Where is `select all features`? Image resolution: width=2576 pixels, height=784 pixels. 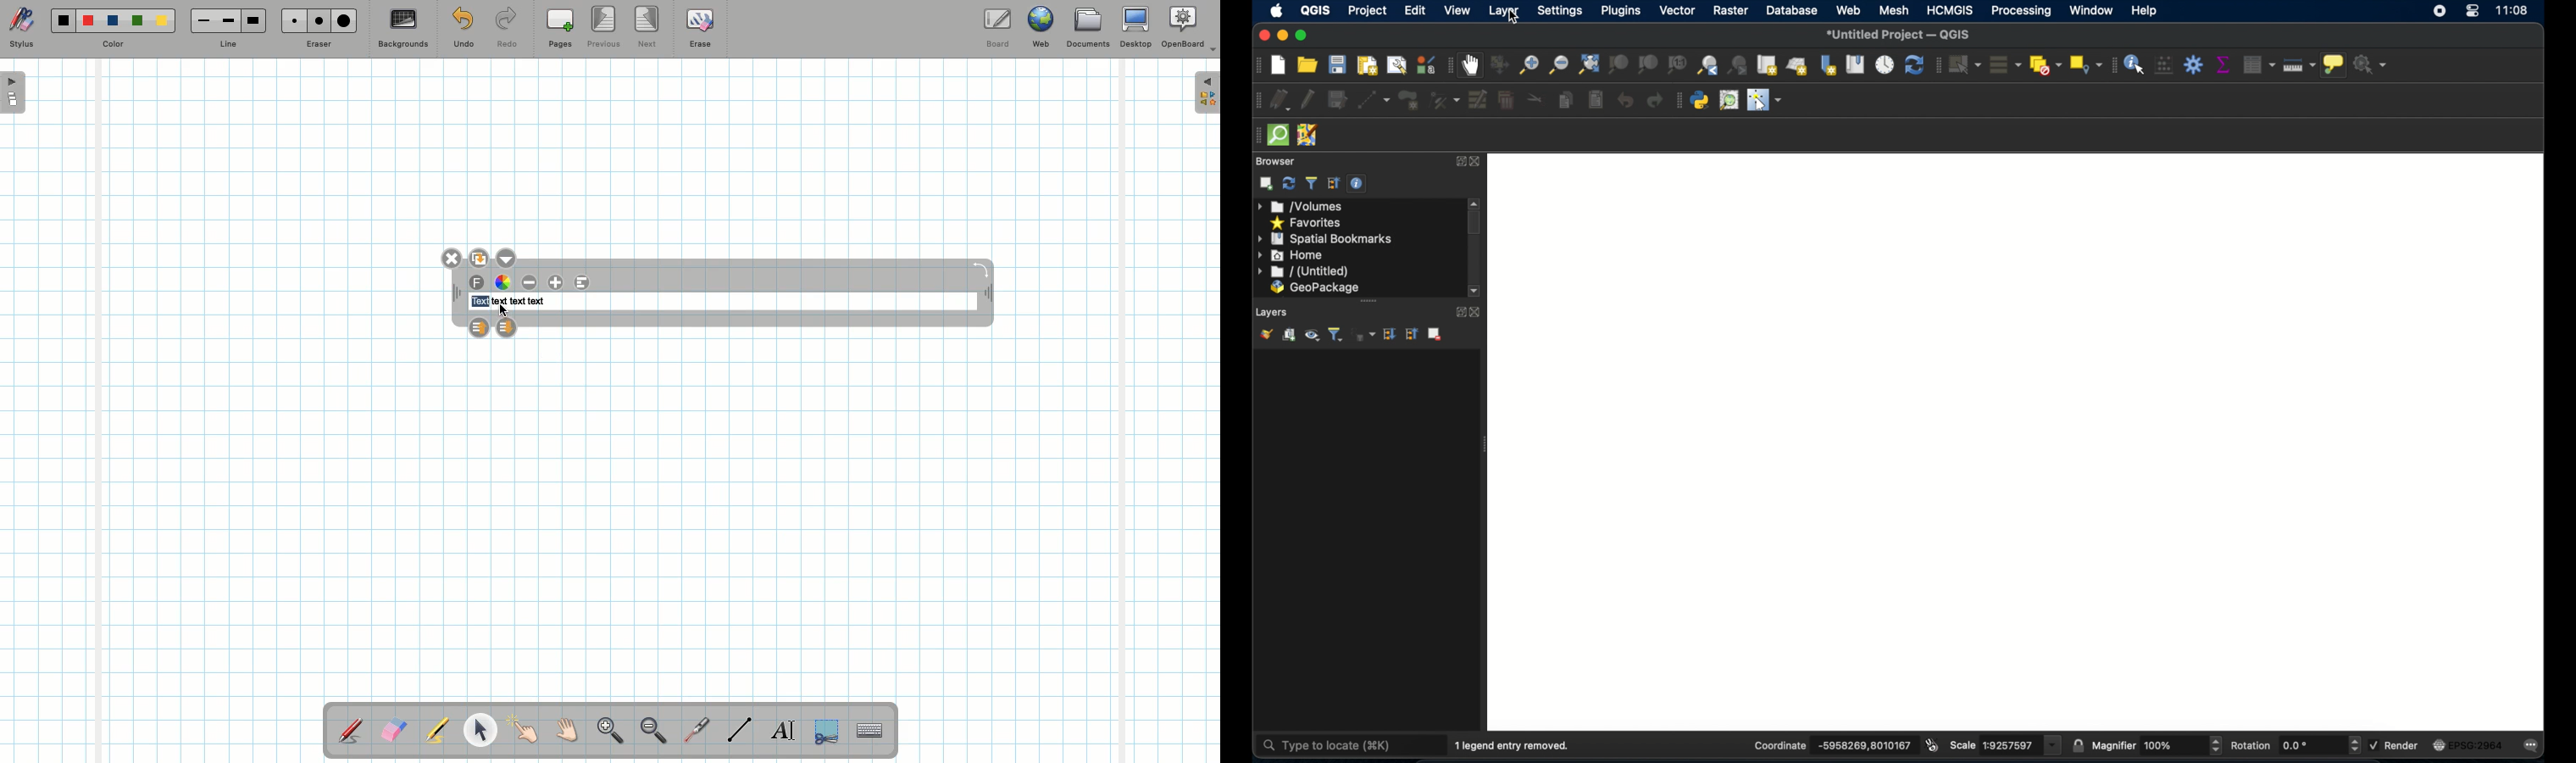 select all features is located at coordinates (2003, 64).